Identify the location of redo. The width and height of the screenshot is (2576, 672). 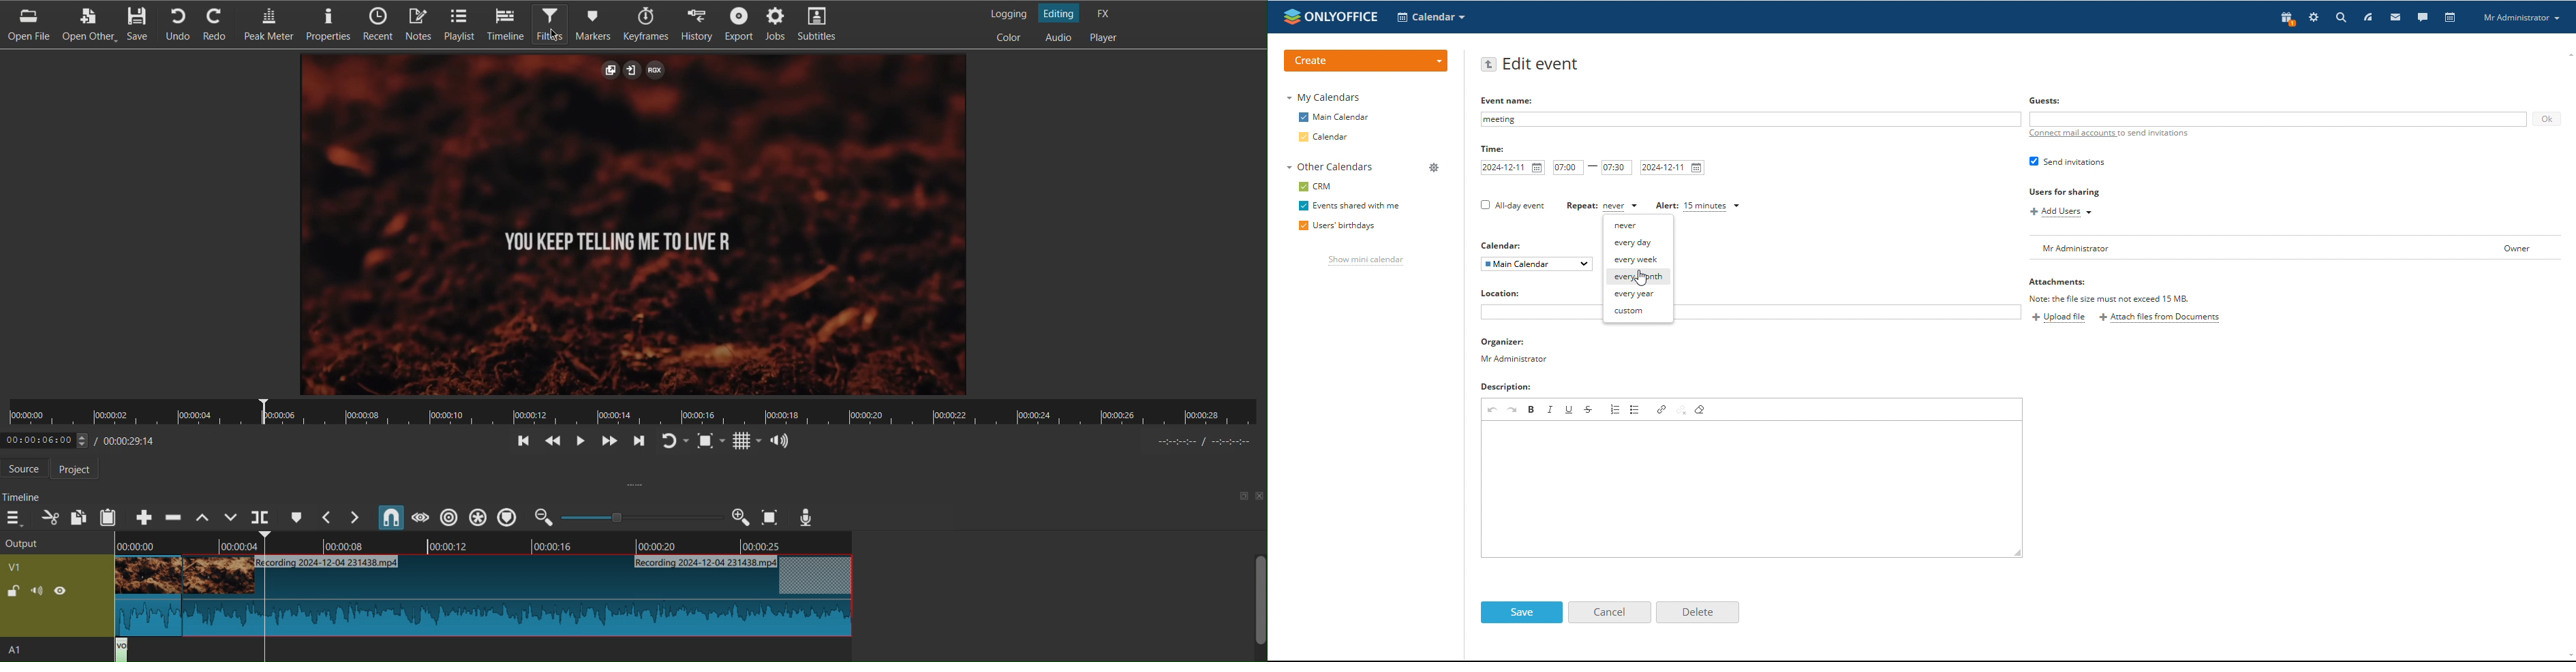
(1513, 409).